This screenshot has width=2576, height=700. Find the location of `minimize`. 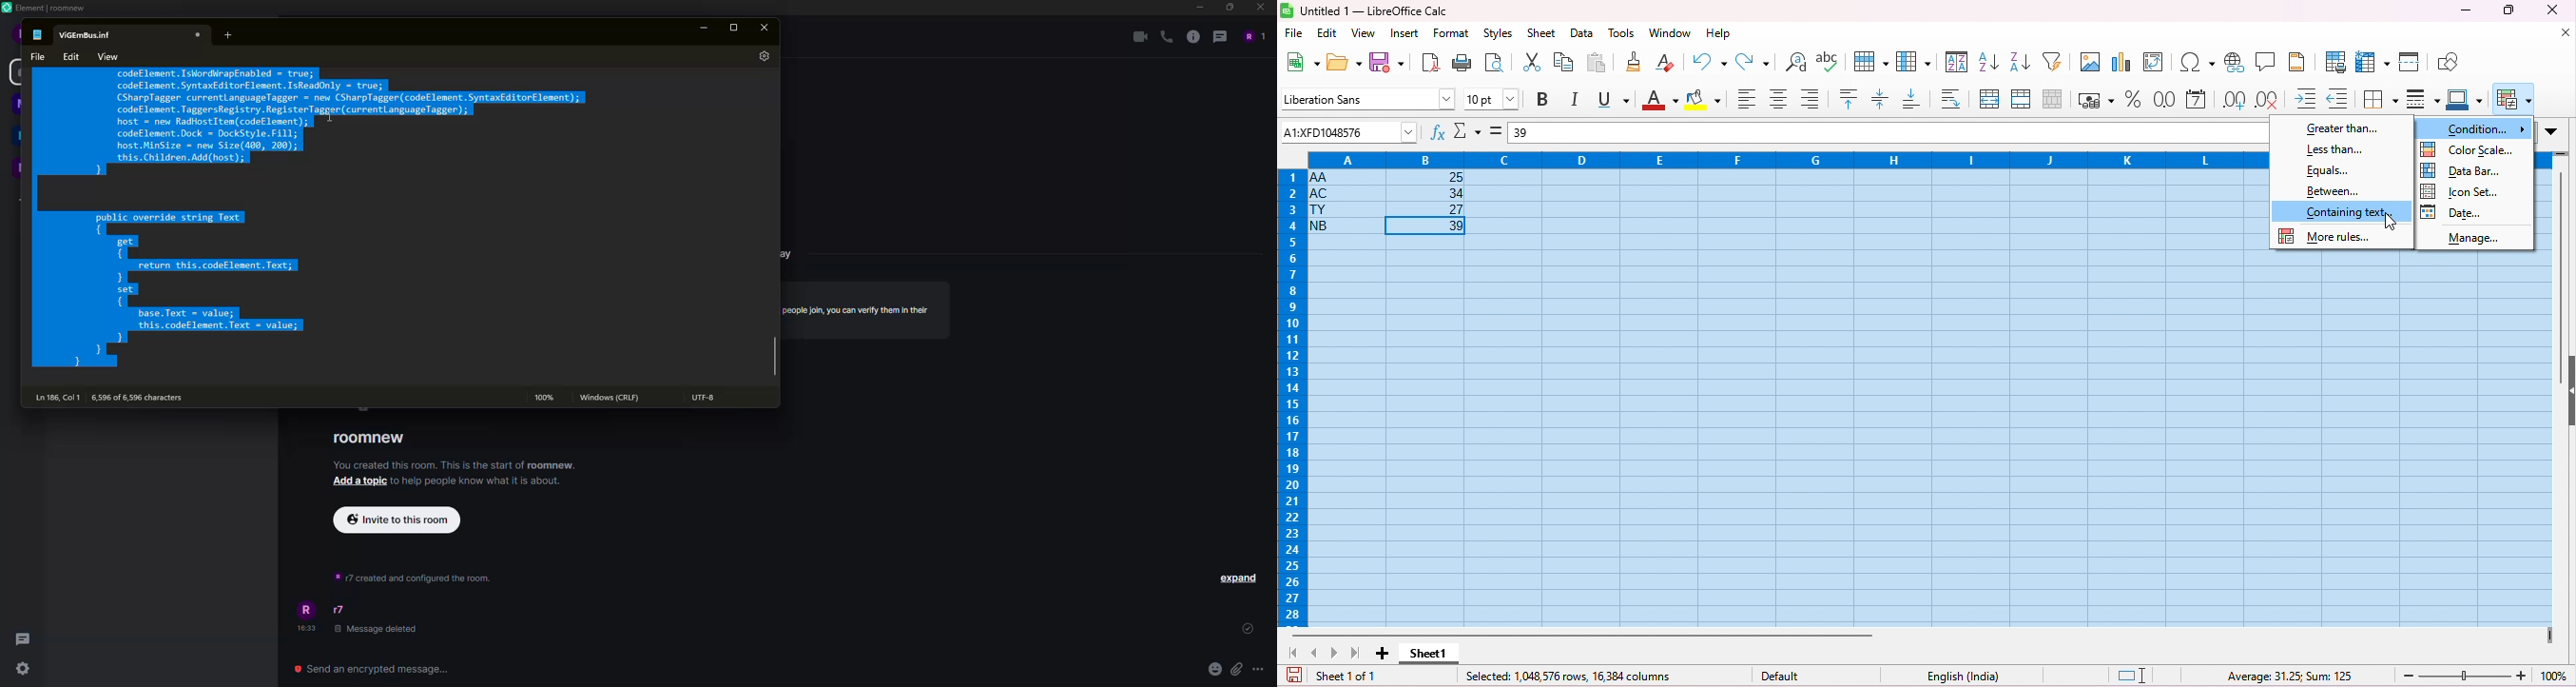

minimize is located at coordinates (2465, 11).